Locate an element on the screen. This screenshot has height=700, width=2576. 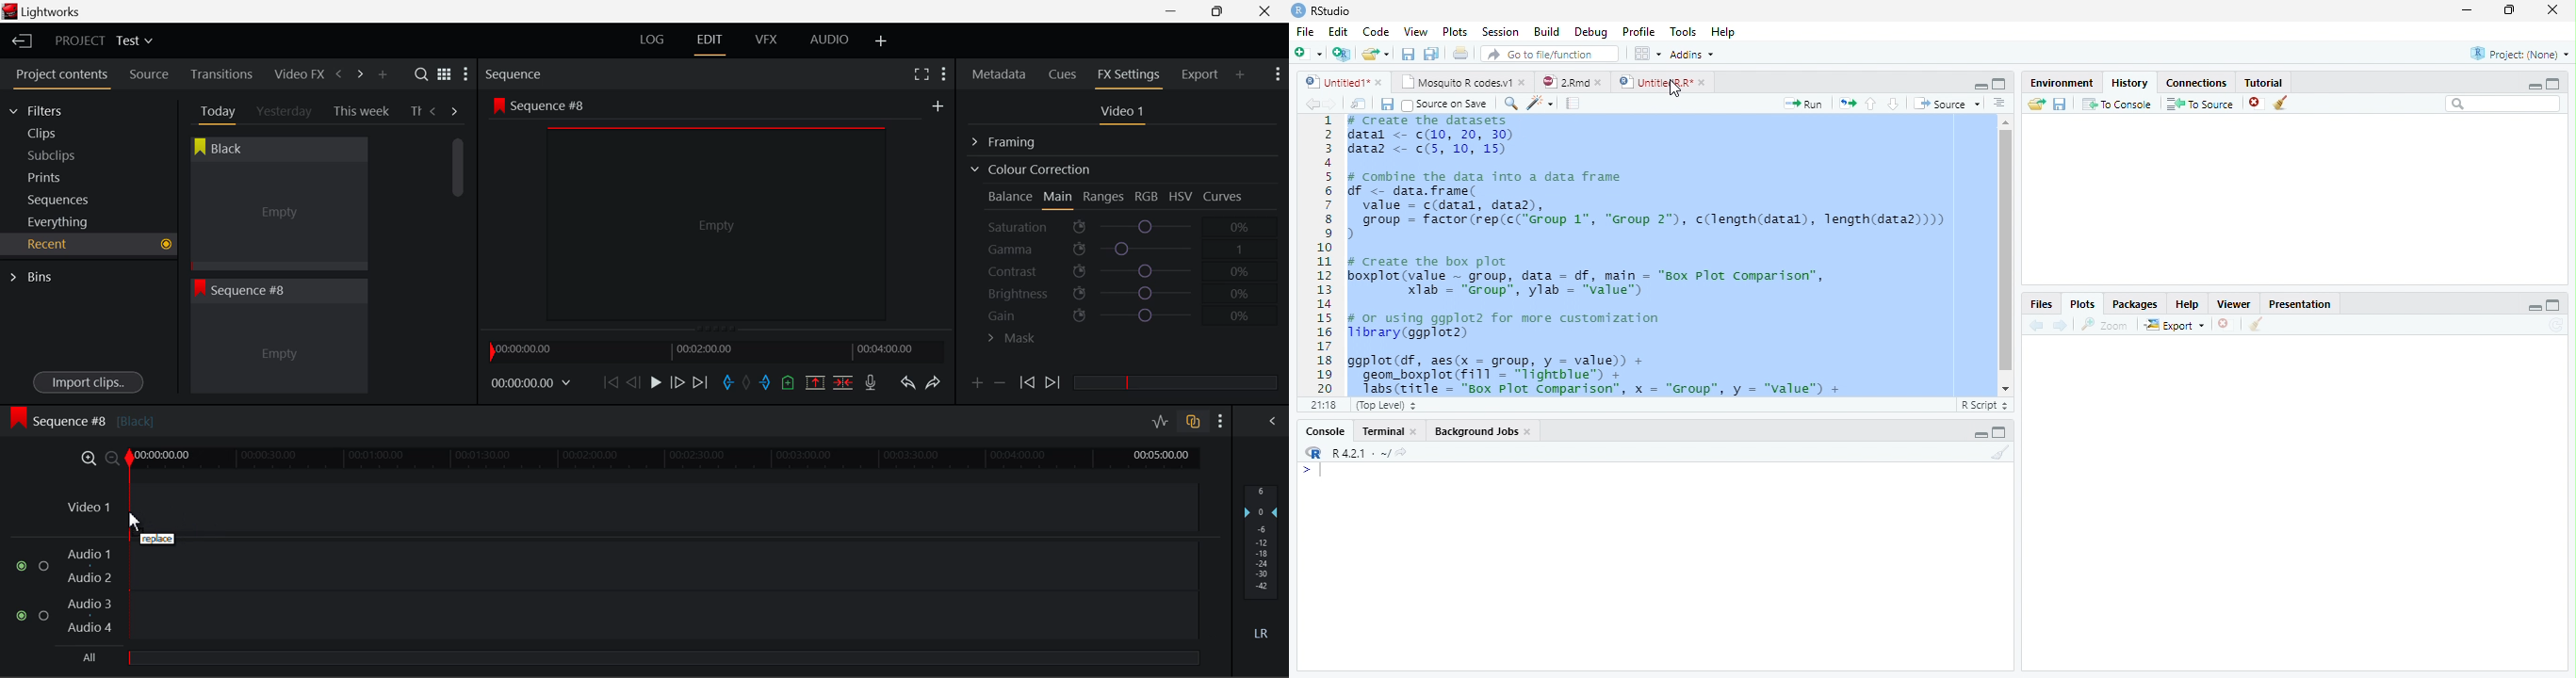
Show Settings is located at coordinates (465, 77).